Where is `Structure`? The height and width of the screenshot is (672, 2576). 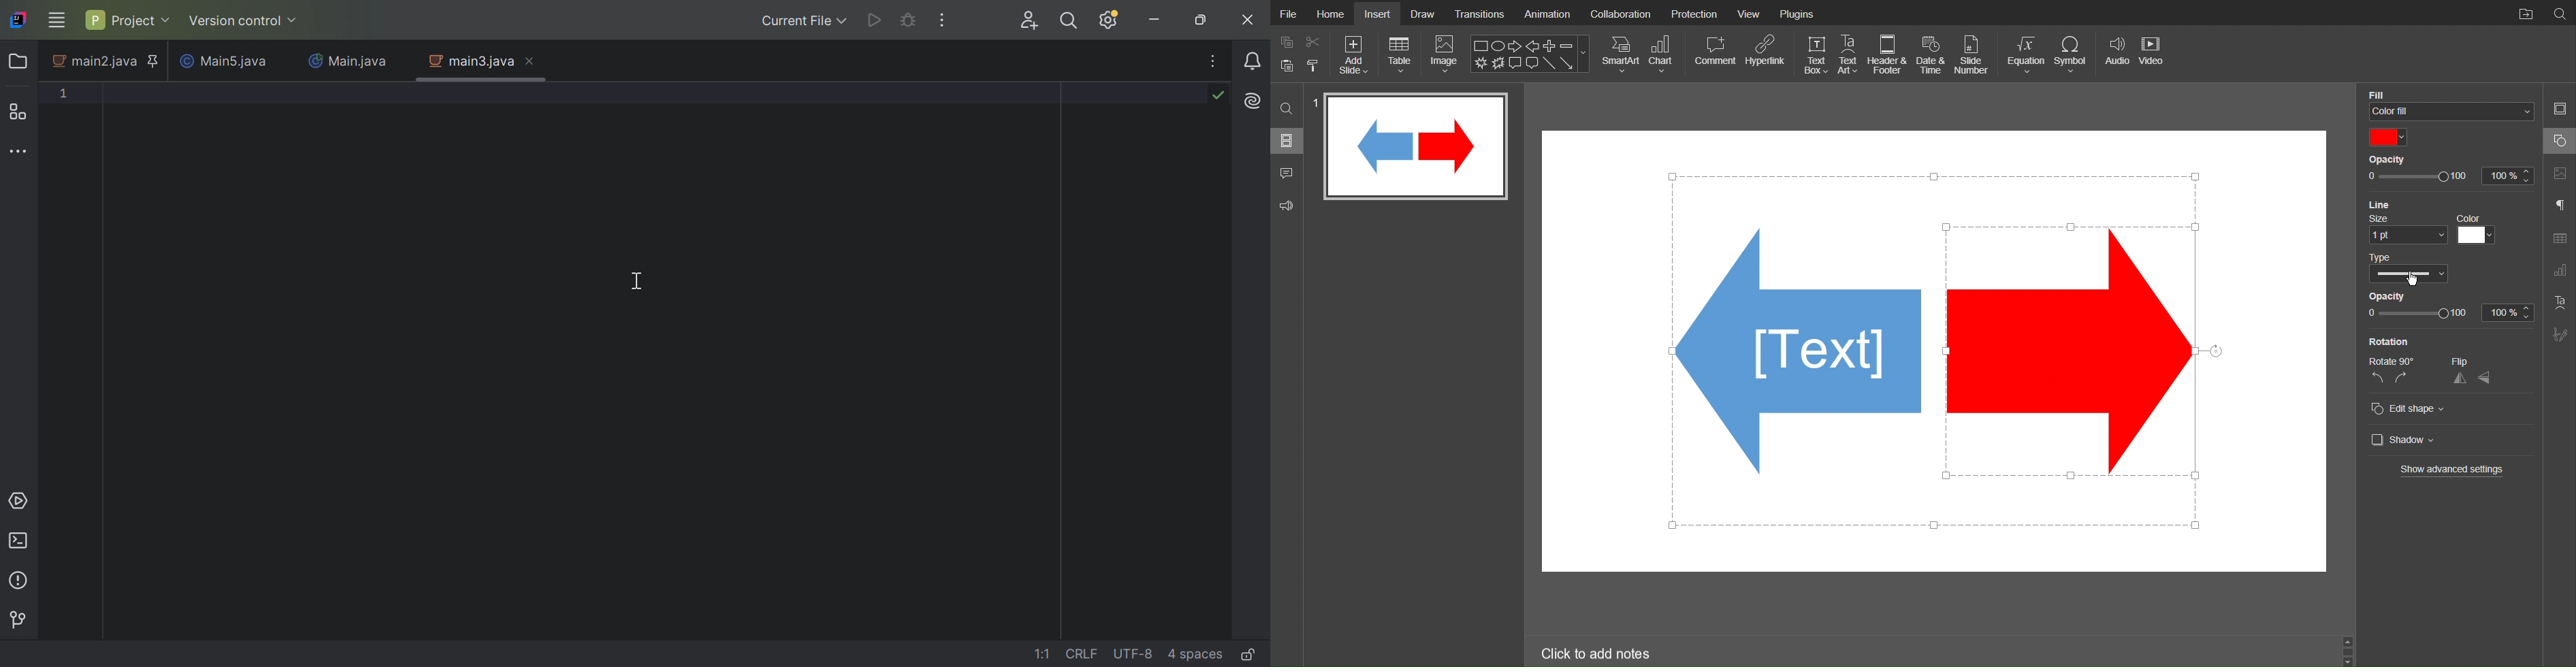 Structure is located at coordinates (15, 111).